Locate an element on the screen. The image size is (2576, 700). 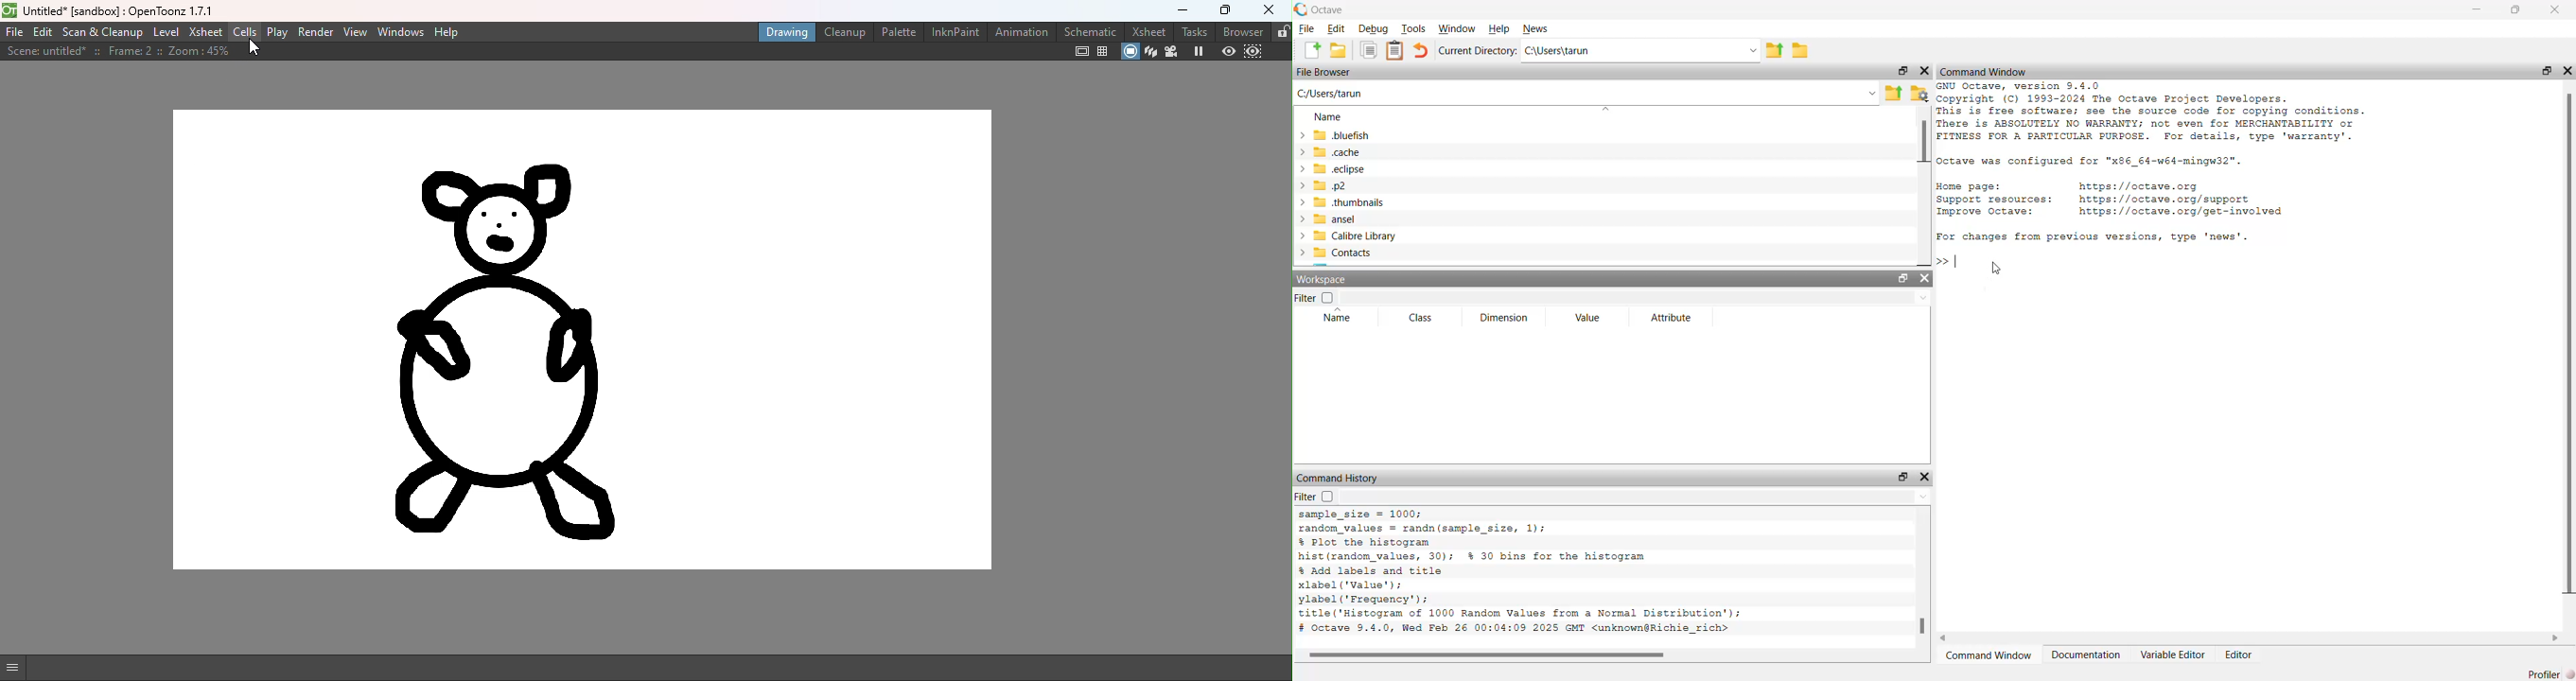
Folder is located at coordinates (1801, 51).